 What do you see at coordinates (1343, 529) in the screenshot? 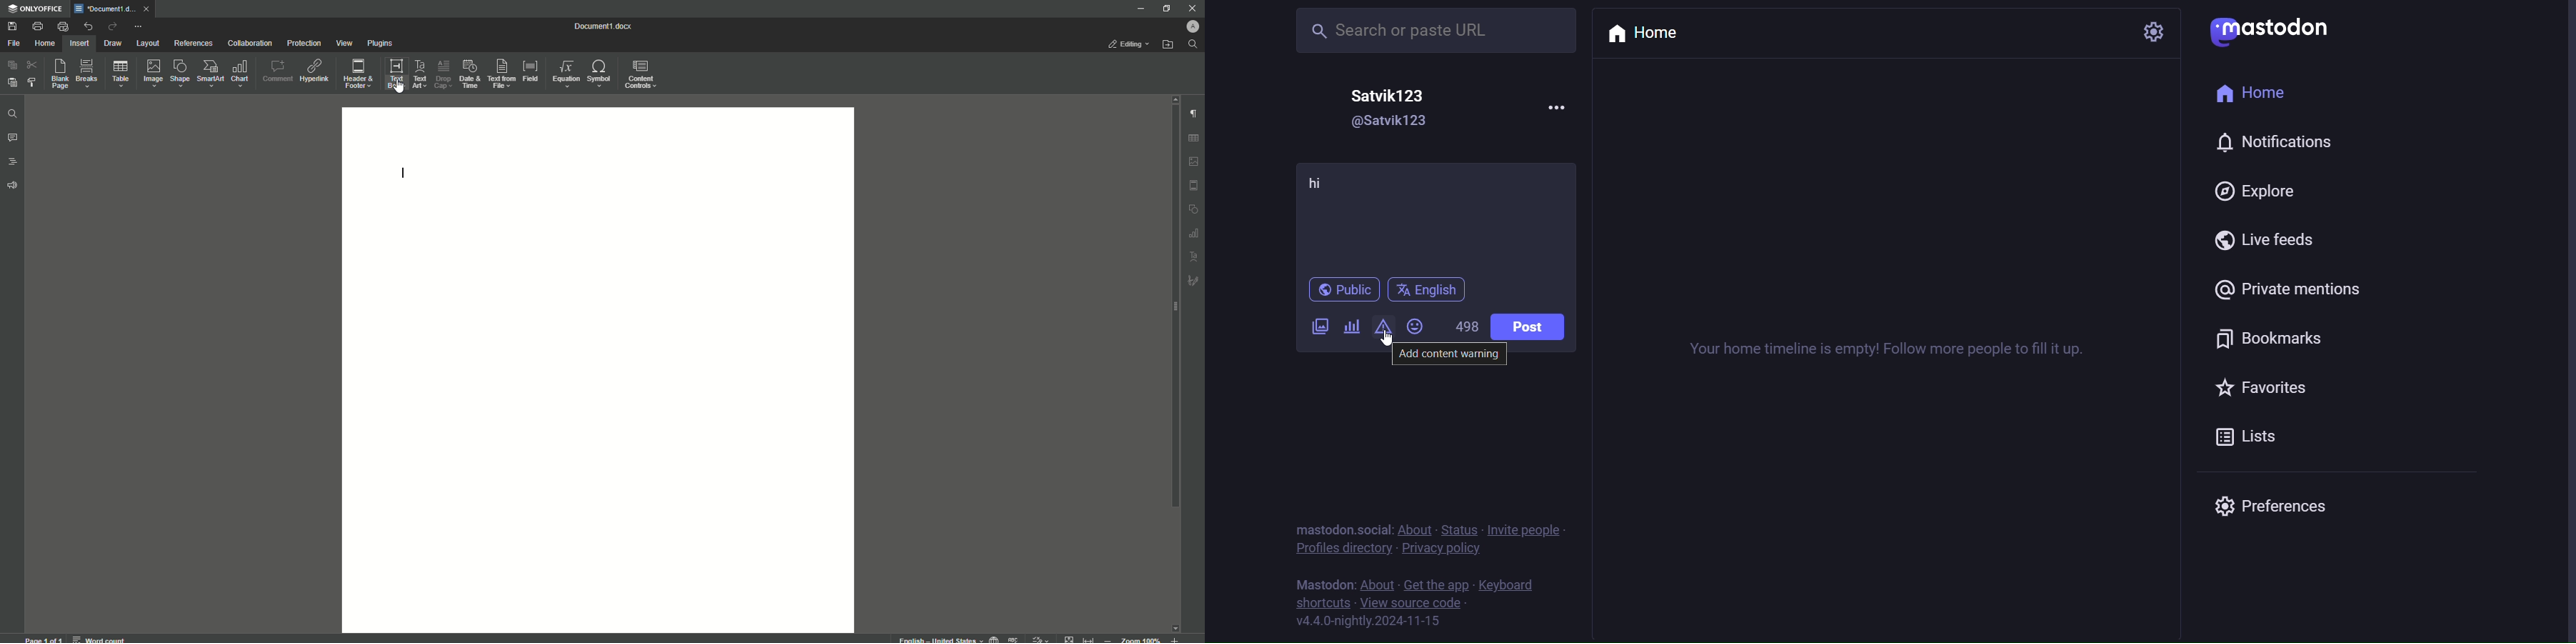
I see `text` at bounding box center [1343, 529].